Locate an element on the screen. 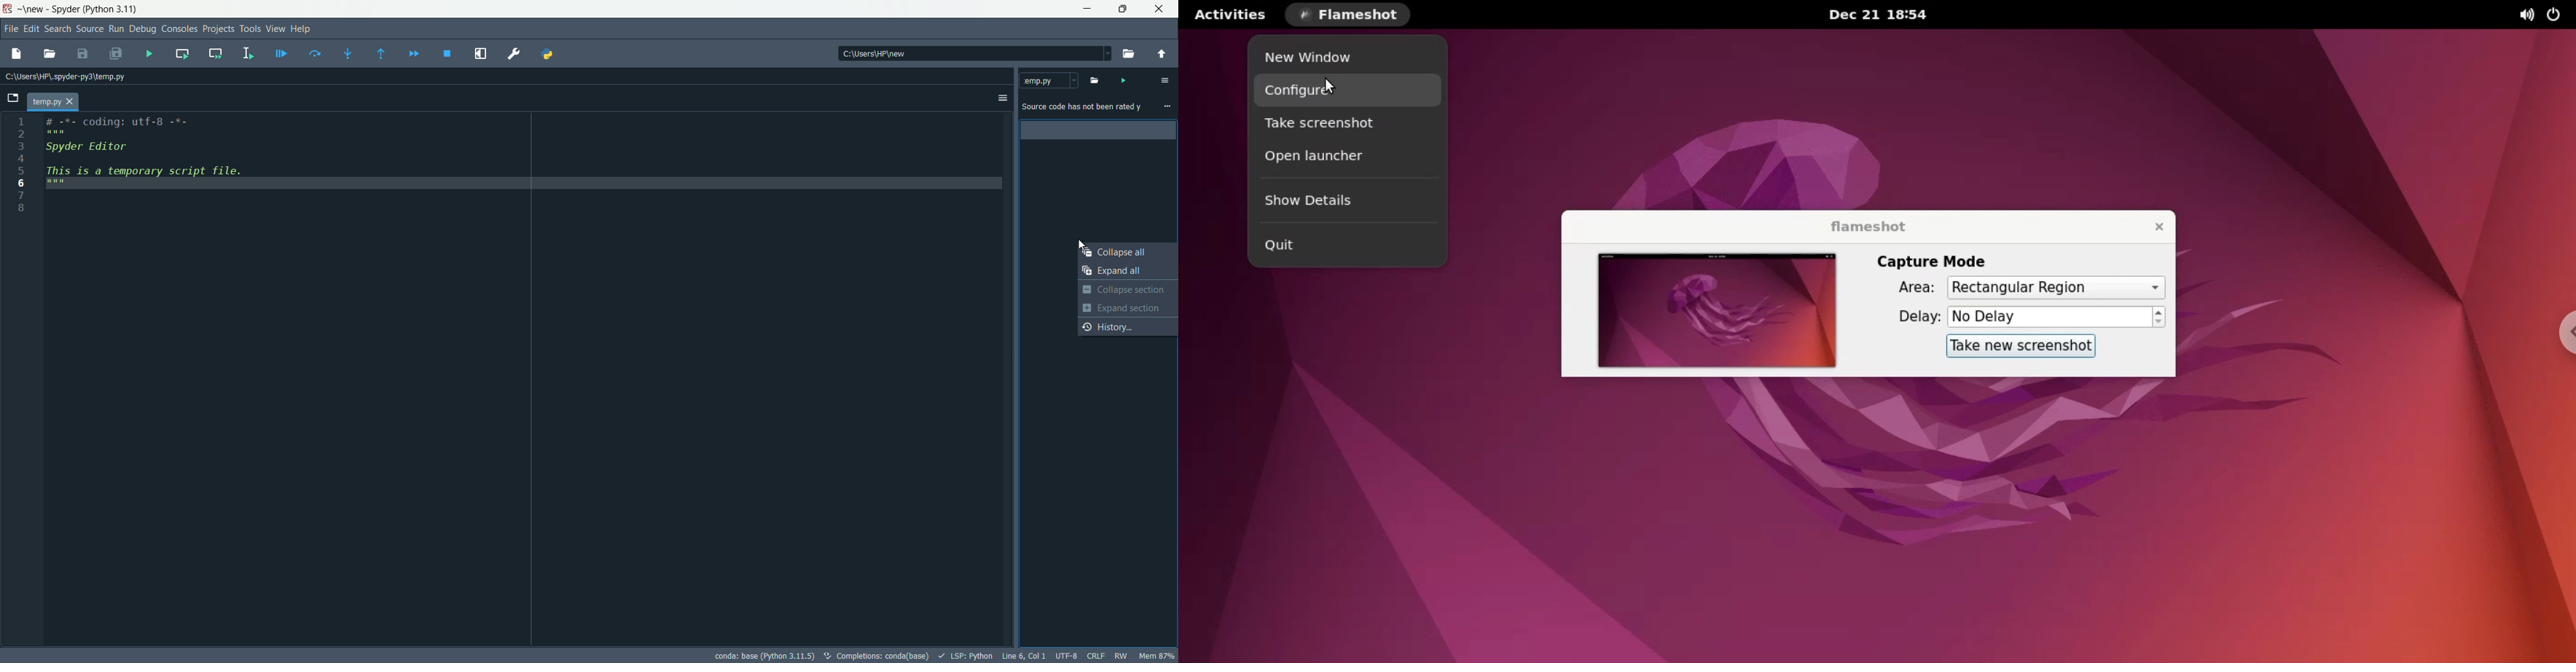  projects menu is located at coordinates (218, 29).